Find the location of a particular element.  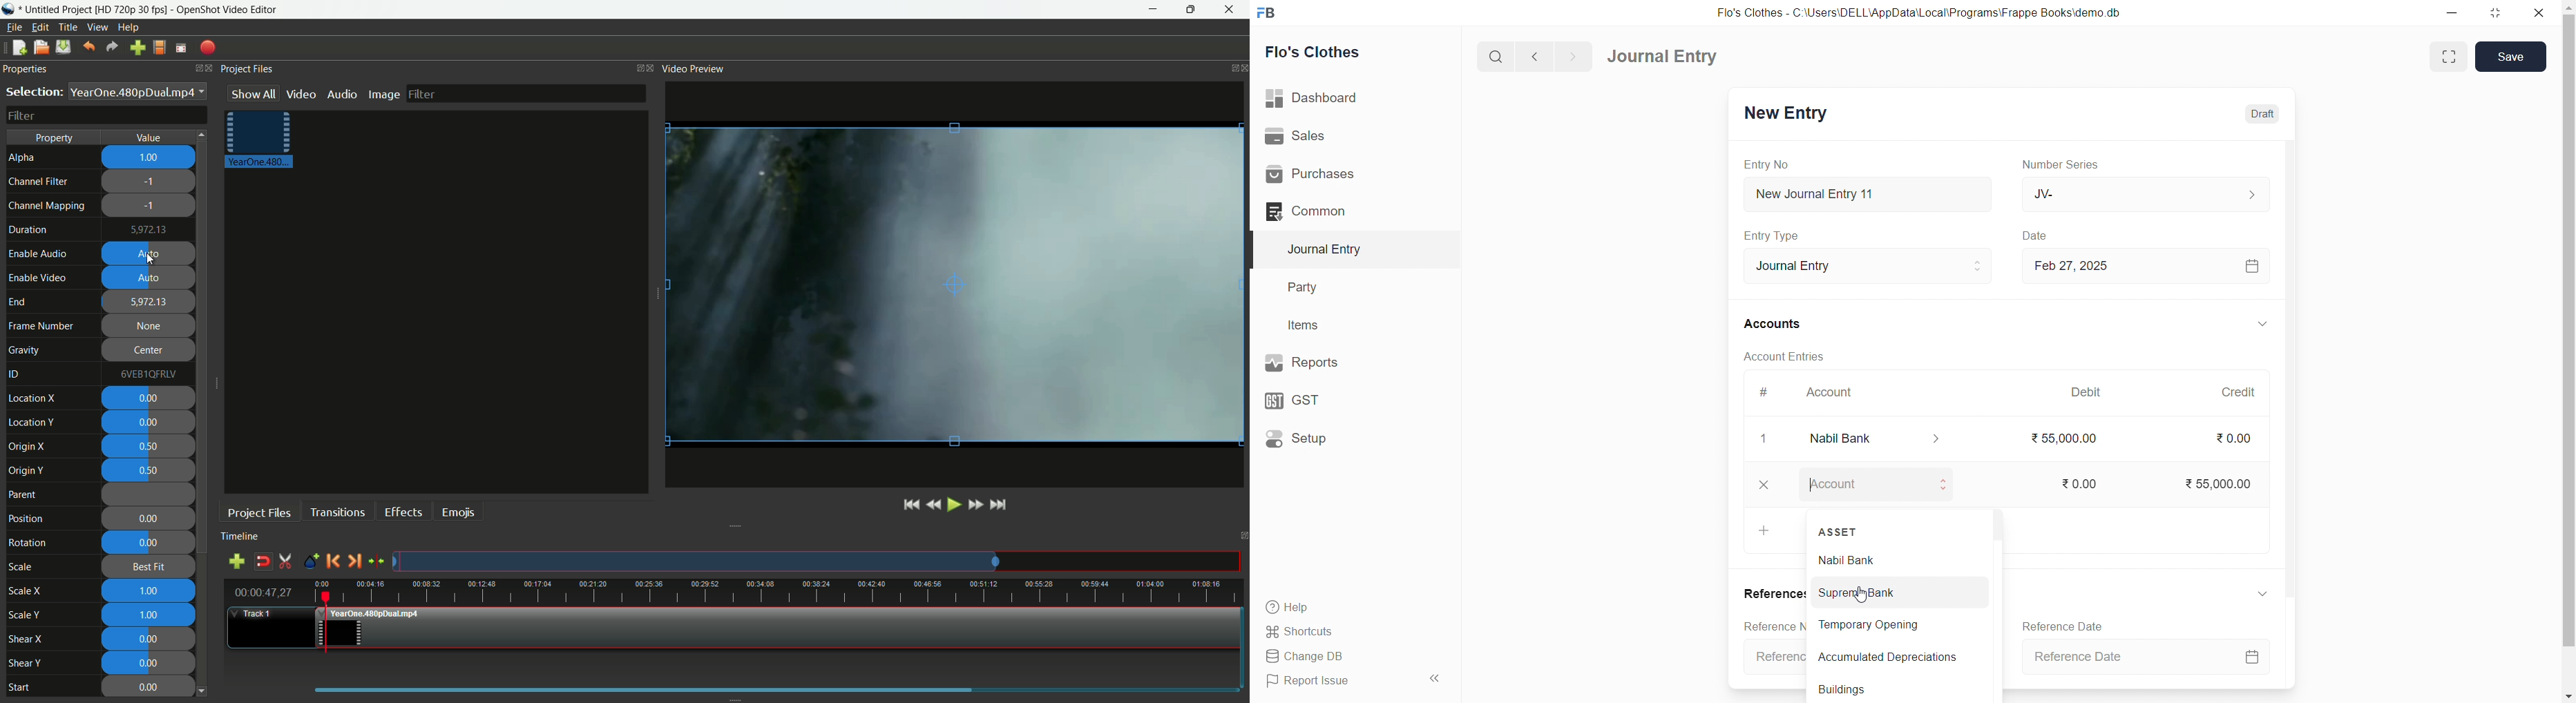

₹0.00 is located at coordinates (2083, 484).